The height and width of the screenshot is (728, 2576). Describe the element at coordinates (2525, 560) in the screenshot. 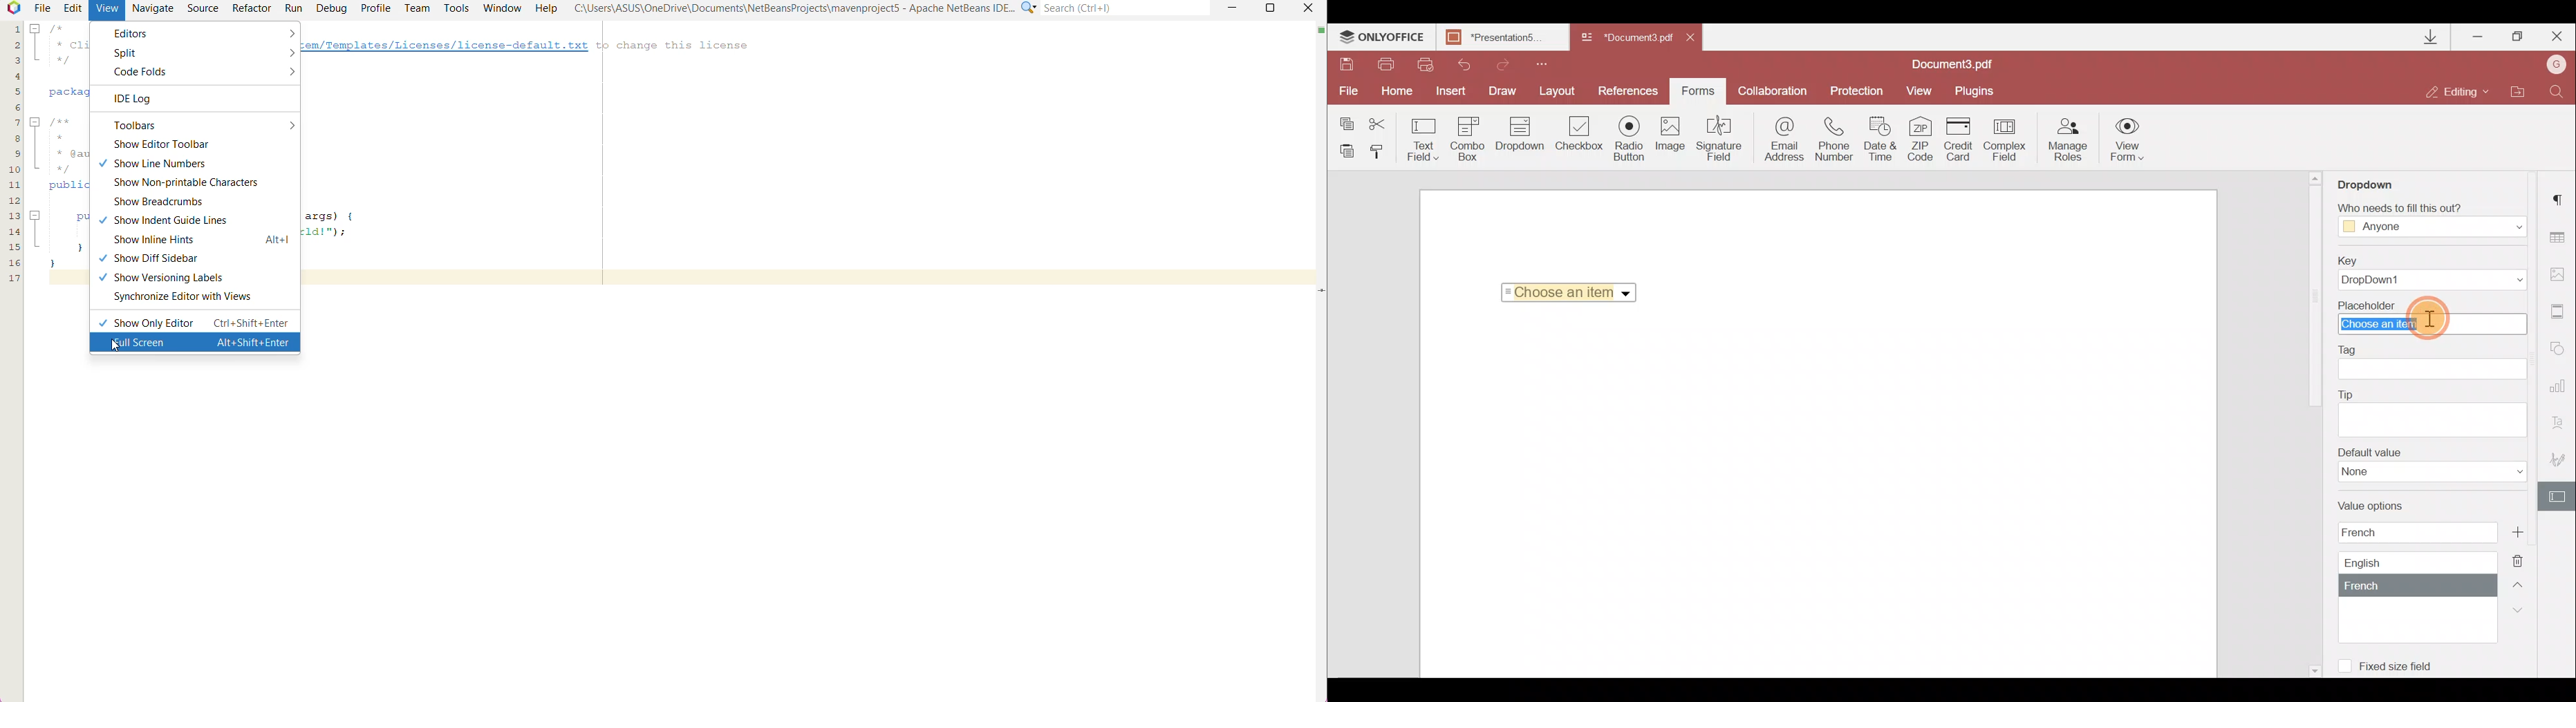

I see `Delete` at that location.